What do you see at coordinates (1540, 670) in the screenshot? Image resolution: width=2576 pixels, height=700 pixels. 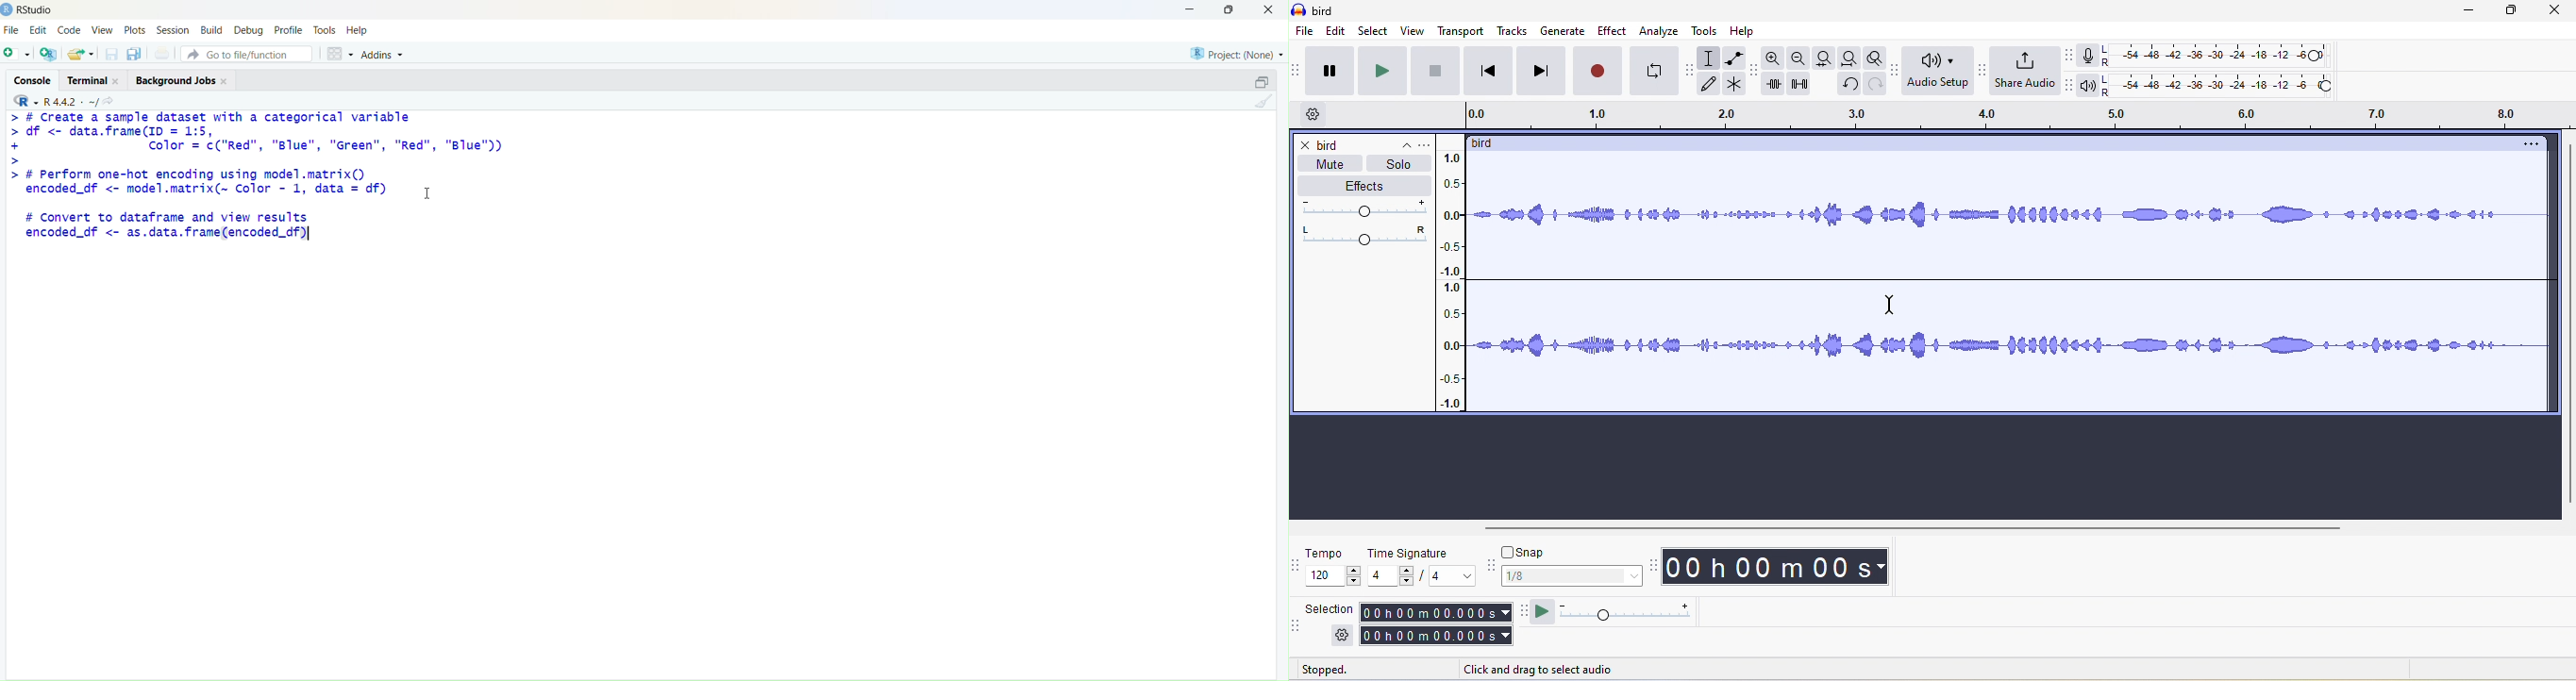 I see `click and drag to select audio` at bounding box center [1540, 670].